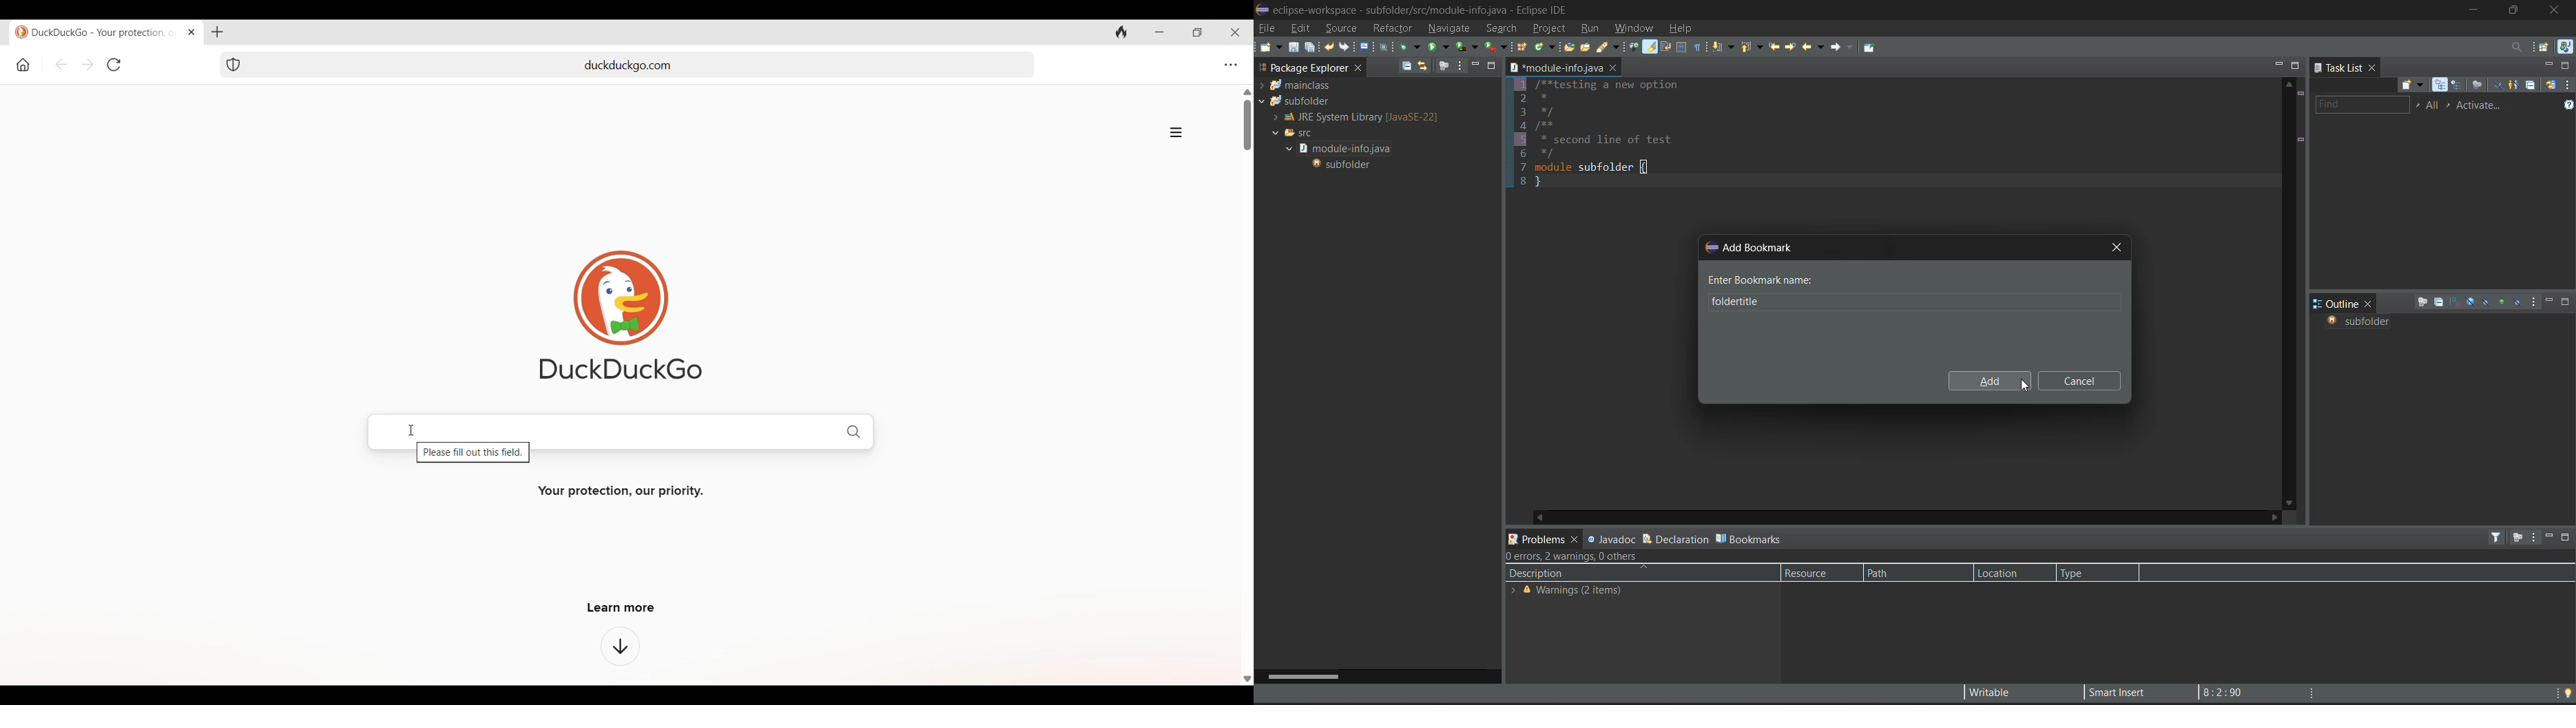 The width and height of the screenshot is (2576, 728). I want to click on toggle word wrap, so click(1666, 46).